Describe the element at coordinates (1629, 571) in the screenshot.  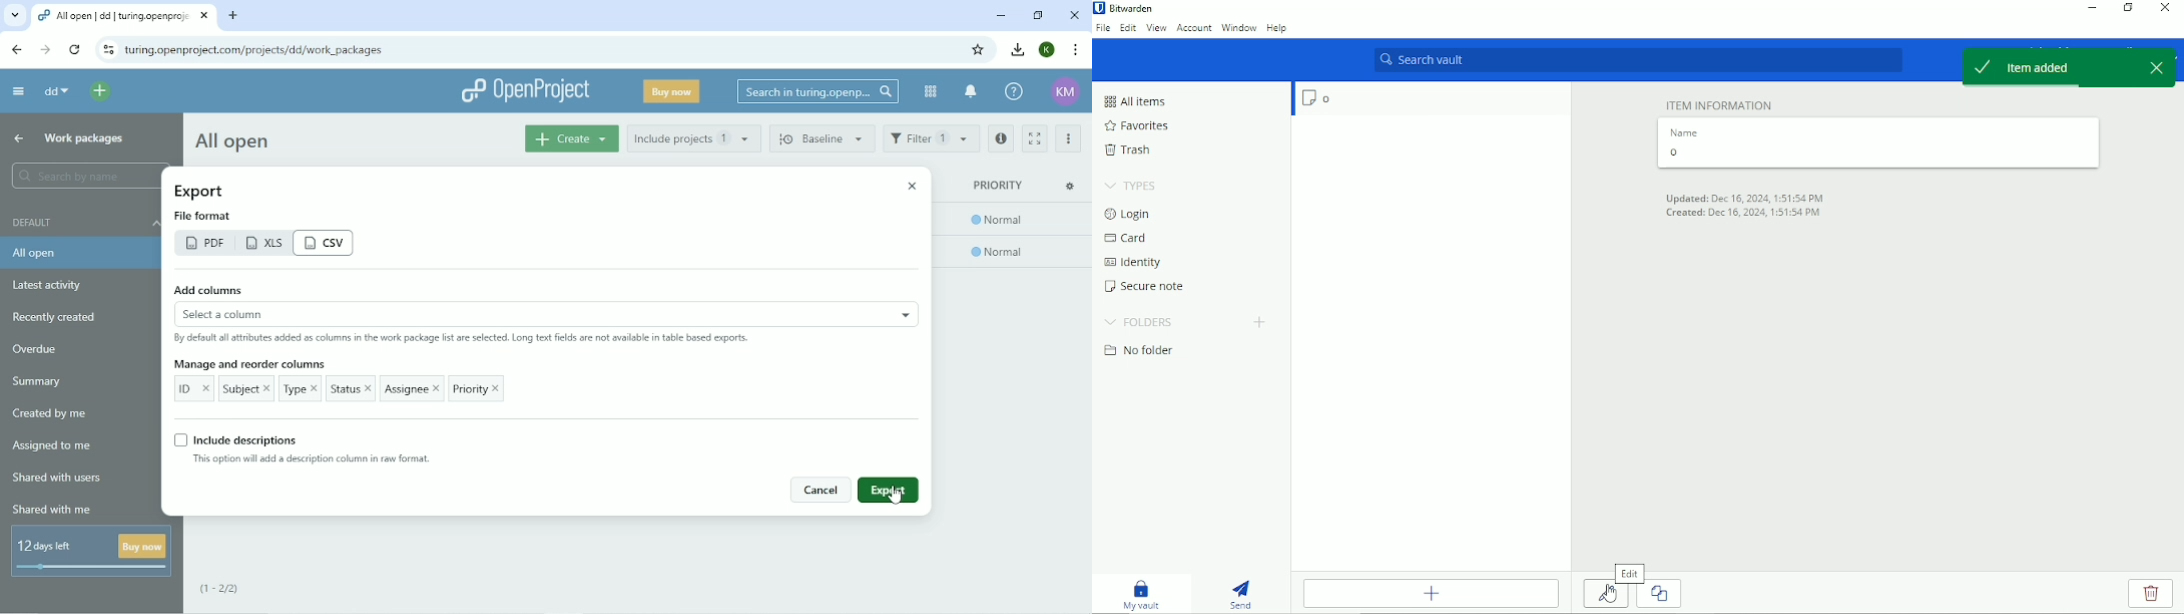
I see `Edit` at that location.